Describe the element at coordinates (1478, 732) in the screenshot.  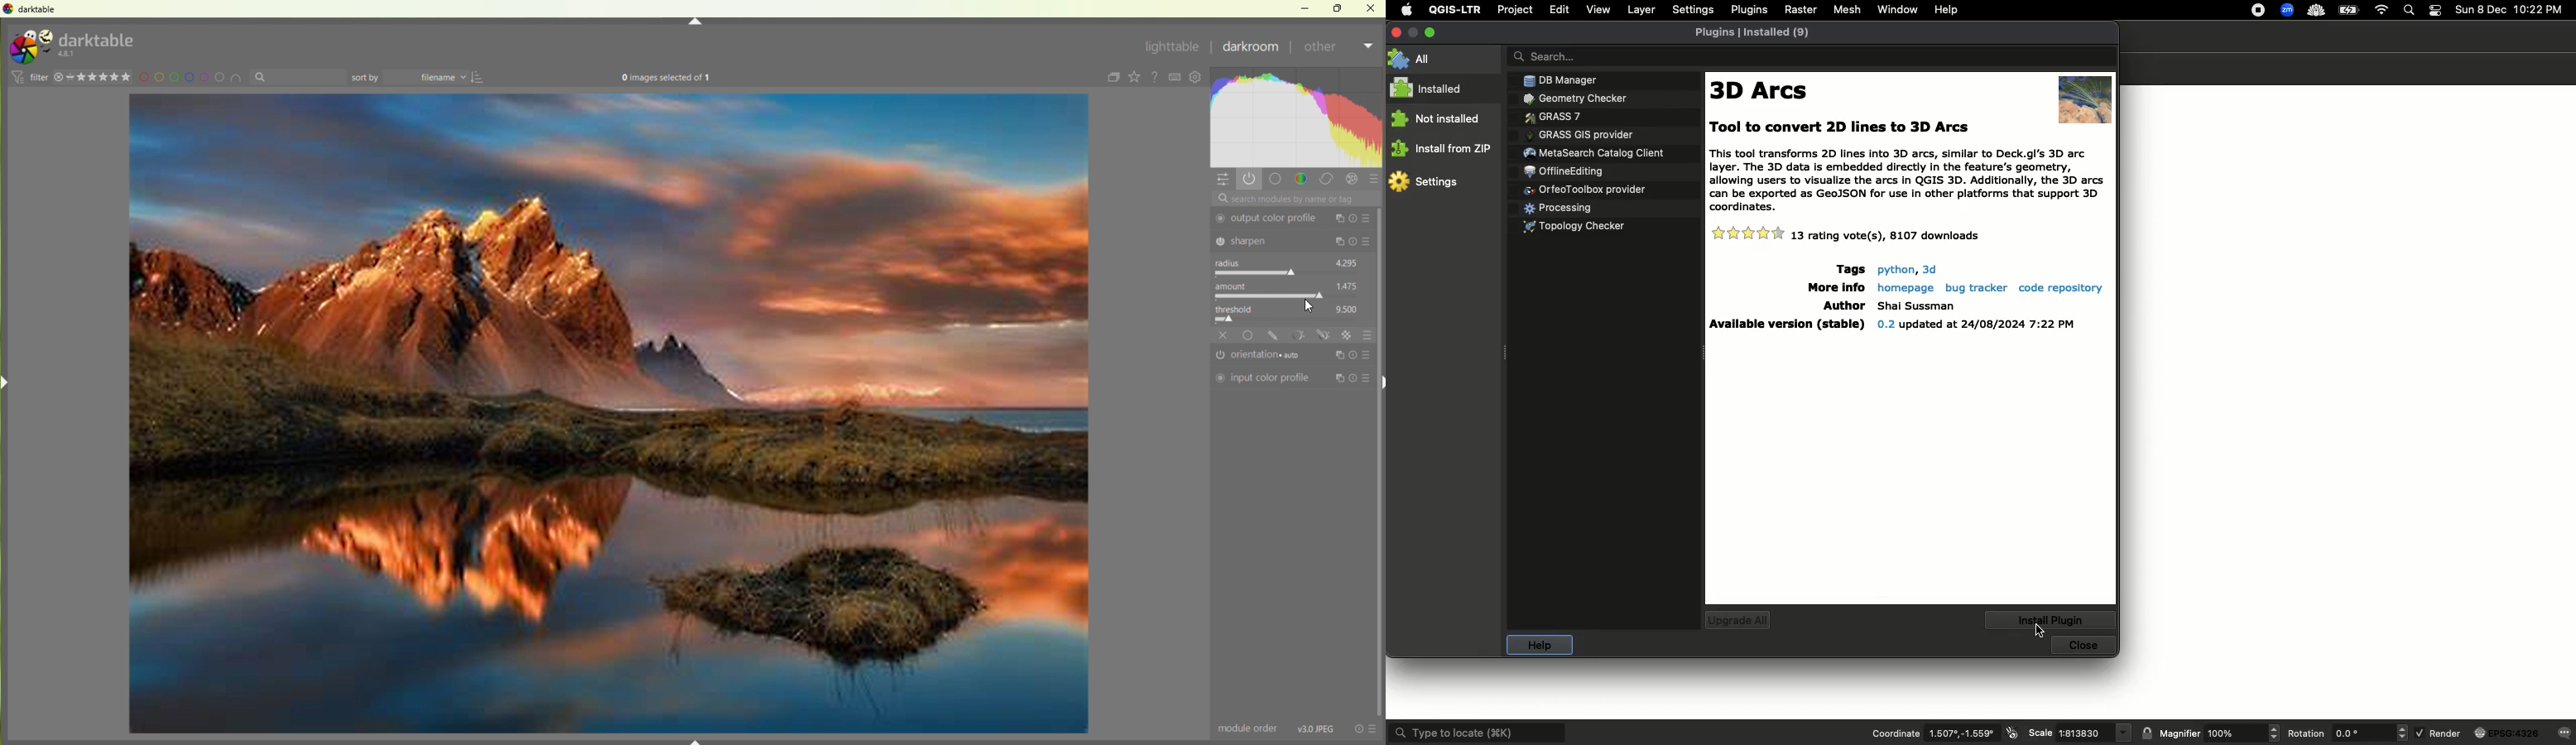
I see `Type to locate` at that location.